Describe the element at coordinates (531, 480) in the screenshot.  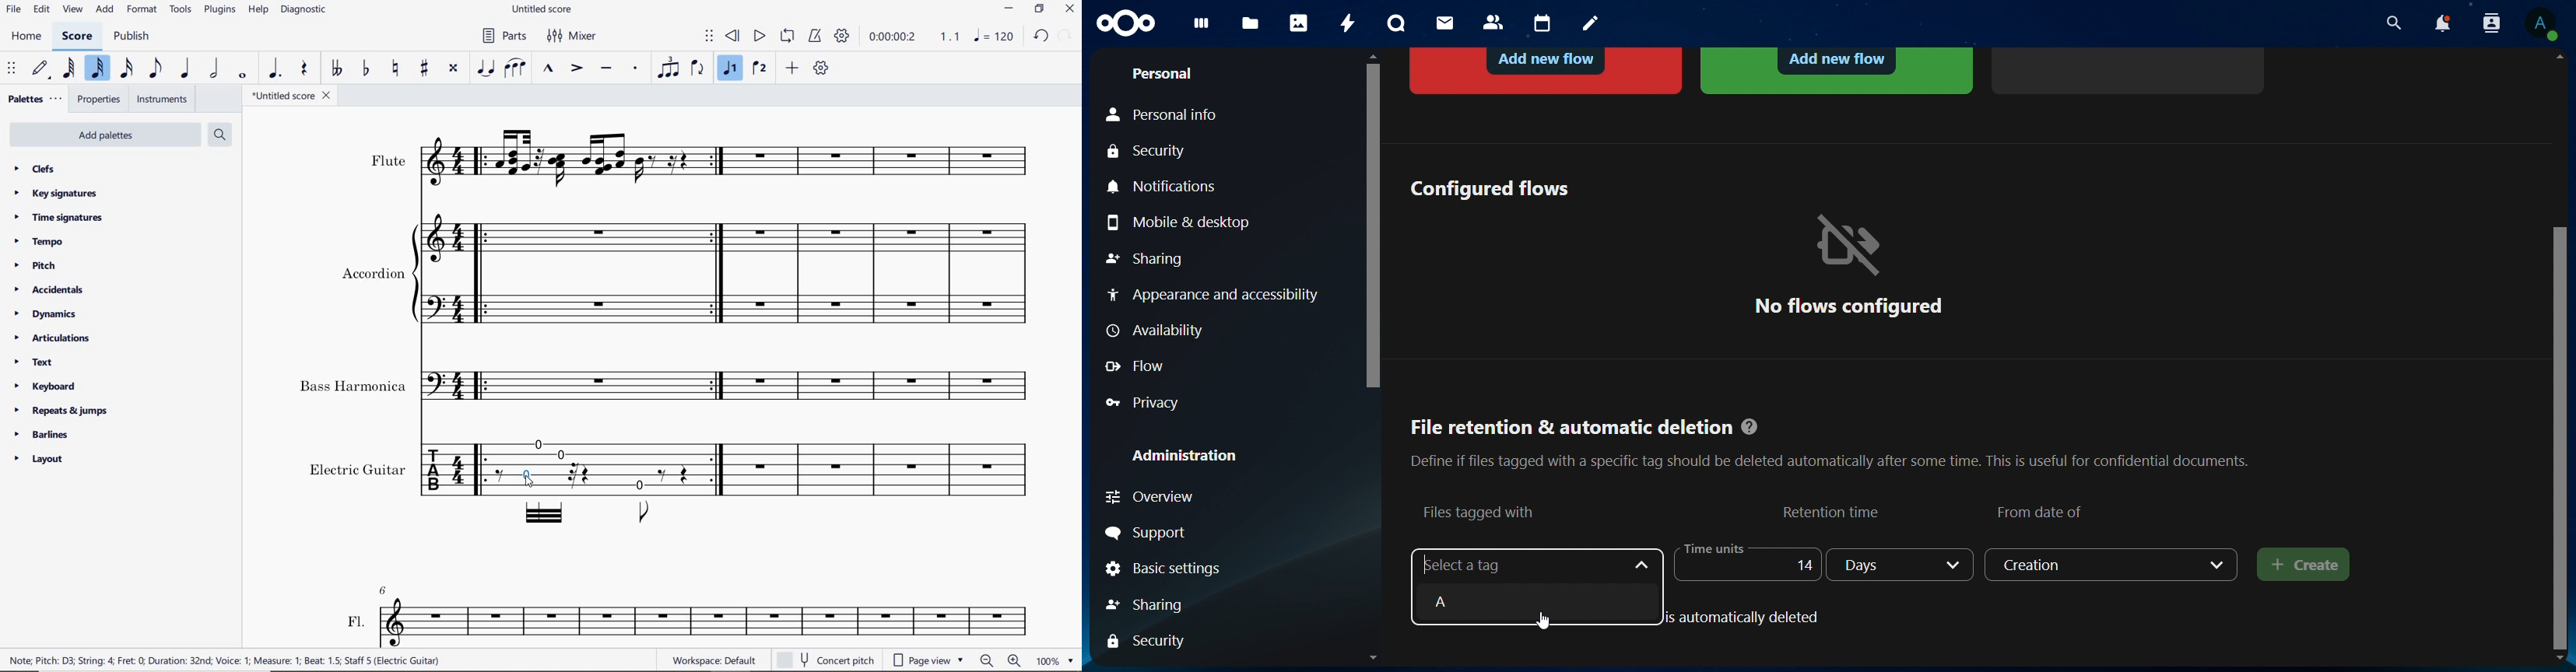
I see `cursor selected note` at that location.